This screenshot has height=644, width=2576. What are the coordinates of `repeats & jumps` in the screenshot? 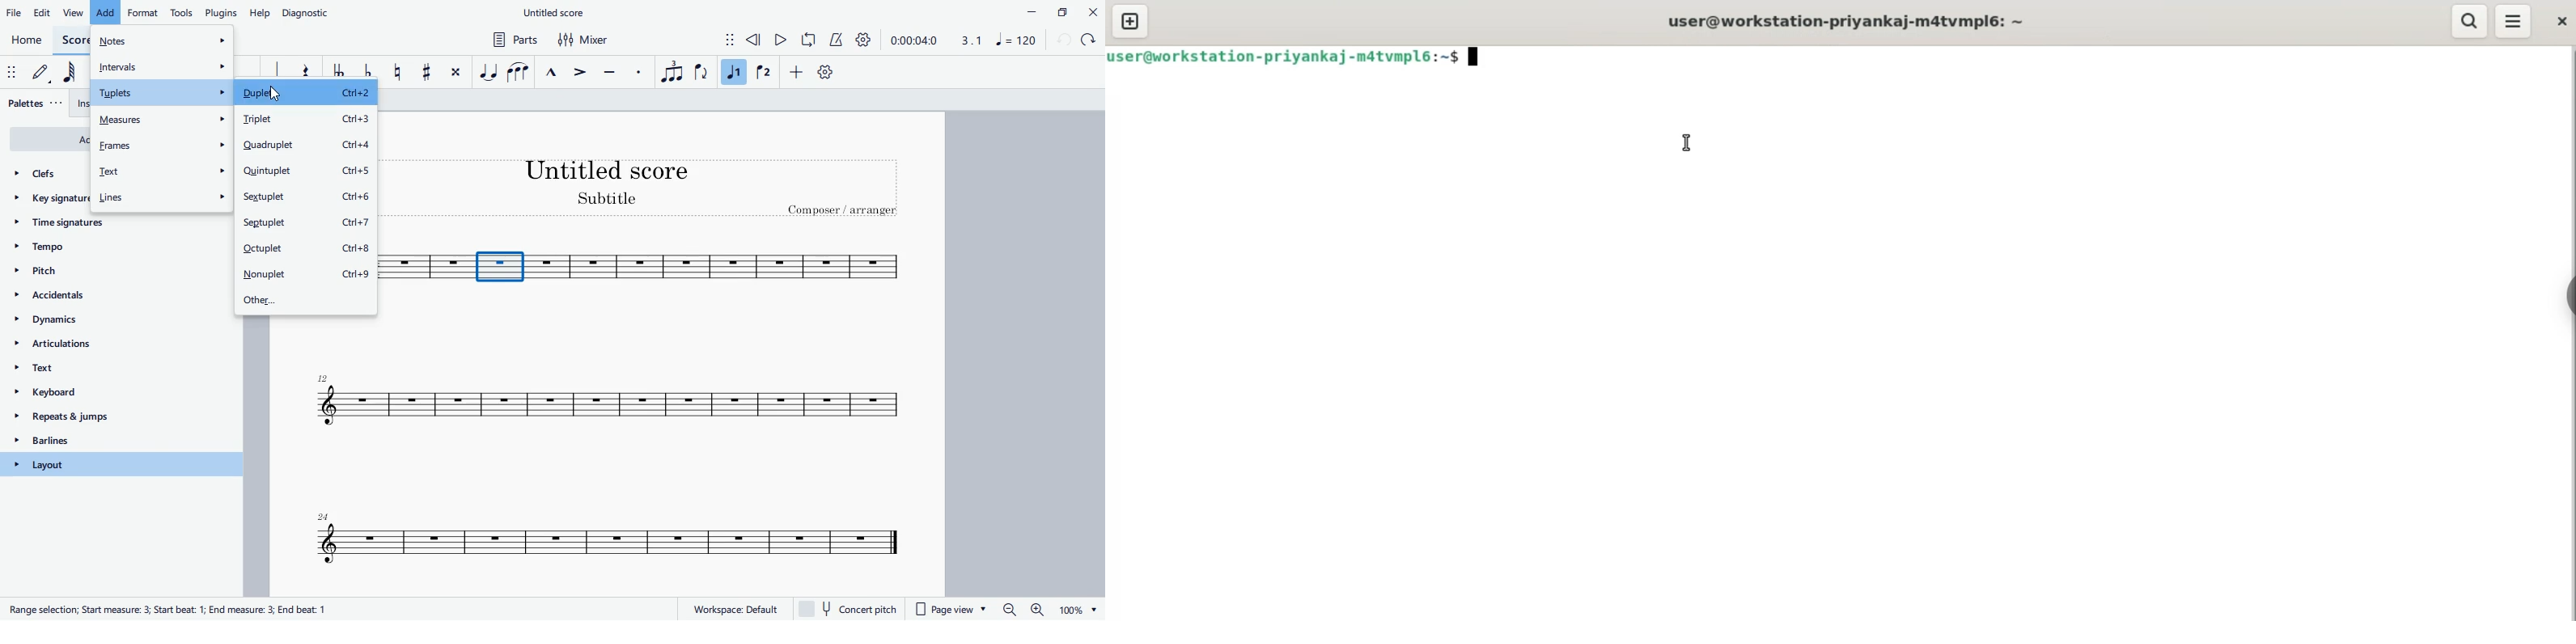 It's located at (104, 418).